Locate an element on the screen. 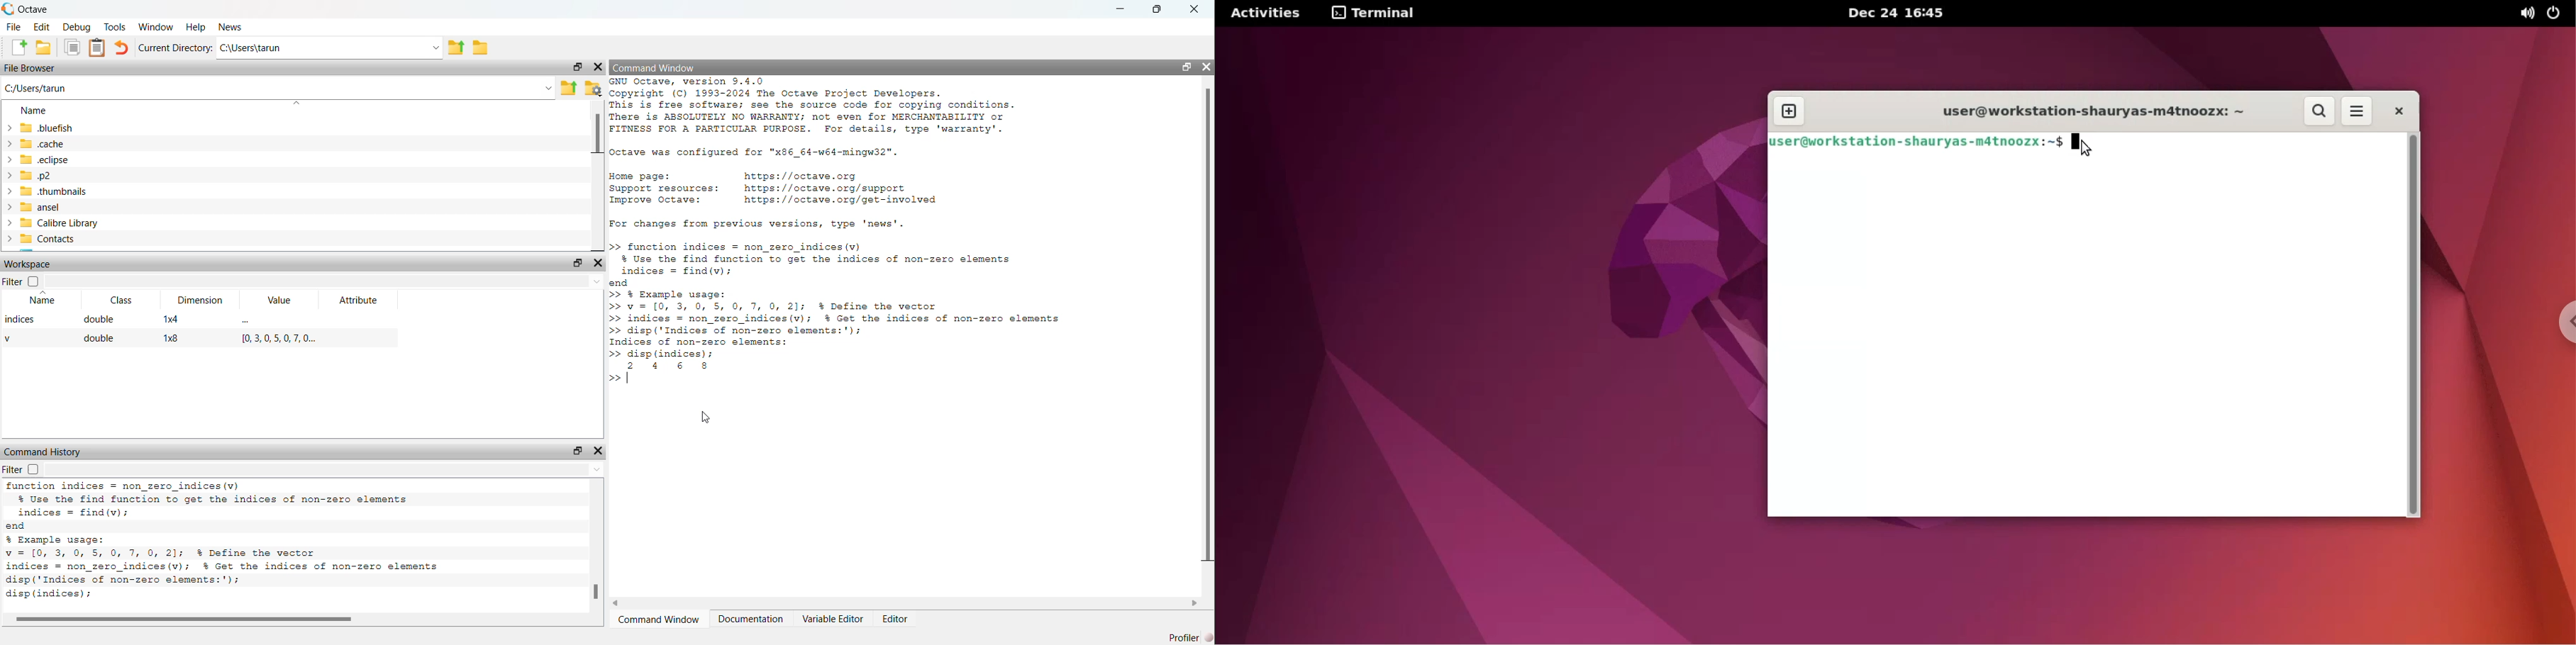 The height and width of the screenshot is (672, 2576). News is located at coordinates (234, 28).